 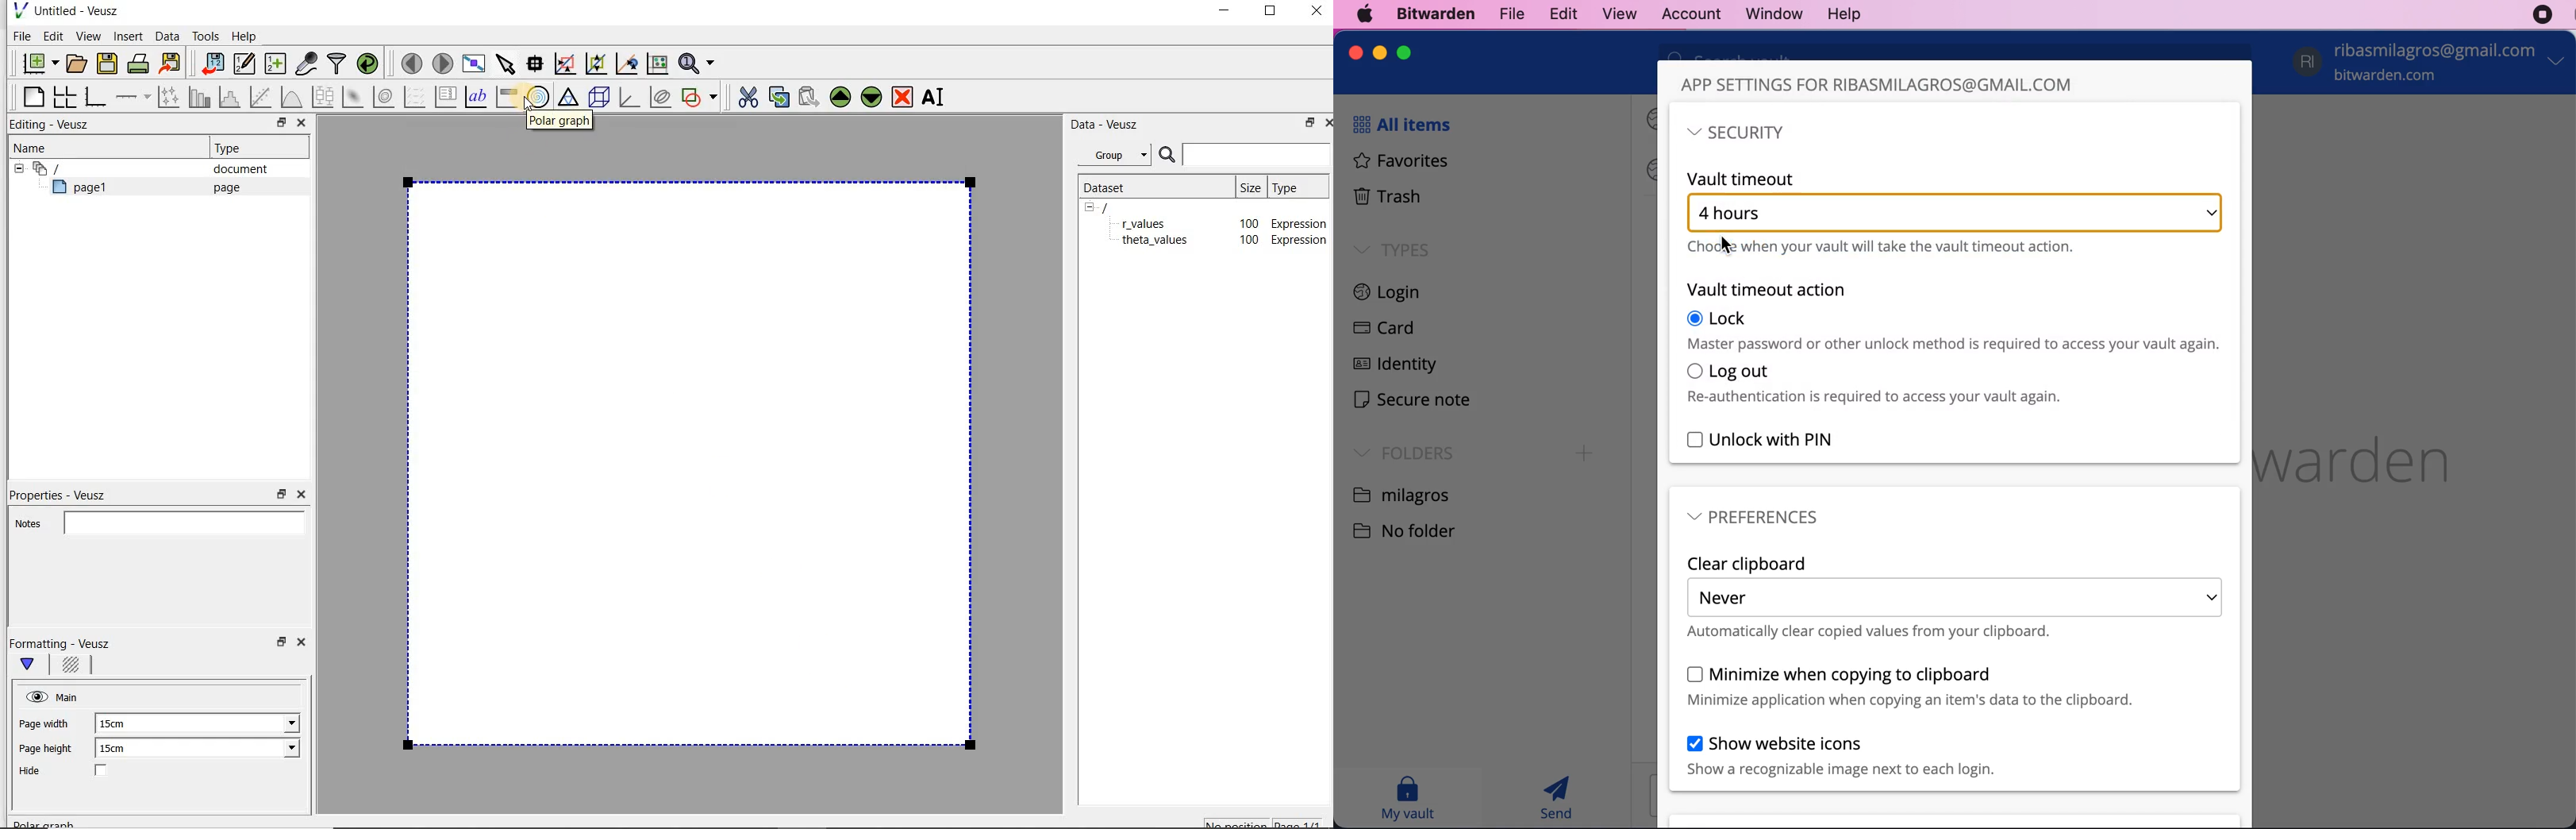 What do you see at coordinates (1392, 367) in the screenshot?
I see `identity` at bounding box center [1392, 367].